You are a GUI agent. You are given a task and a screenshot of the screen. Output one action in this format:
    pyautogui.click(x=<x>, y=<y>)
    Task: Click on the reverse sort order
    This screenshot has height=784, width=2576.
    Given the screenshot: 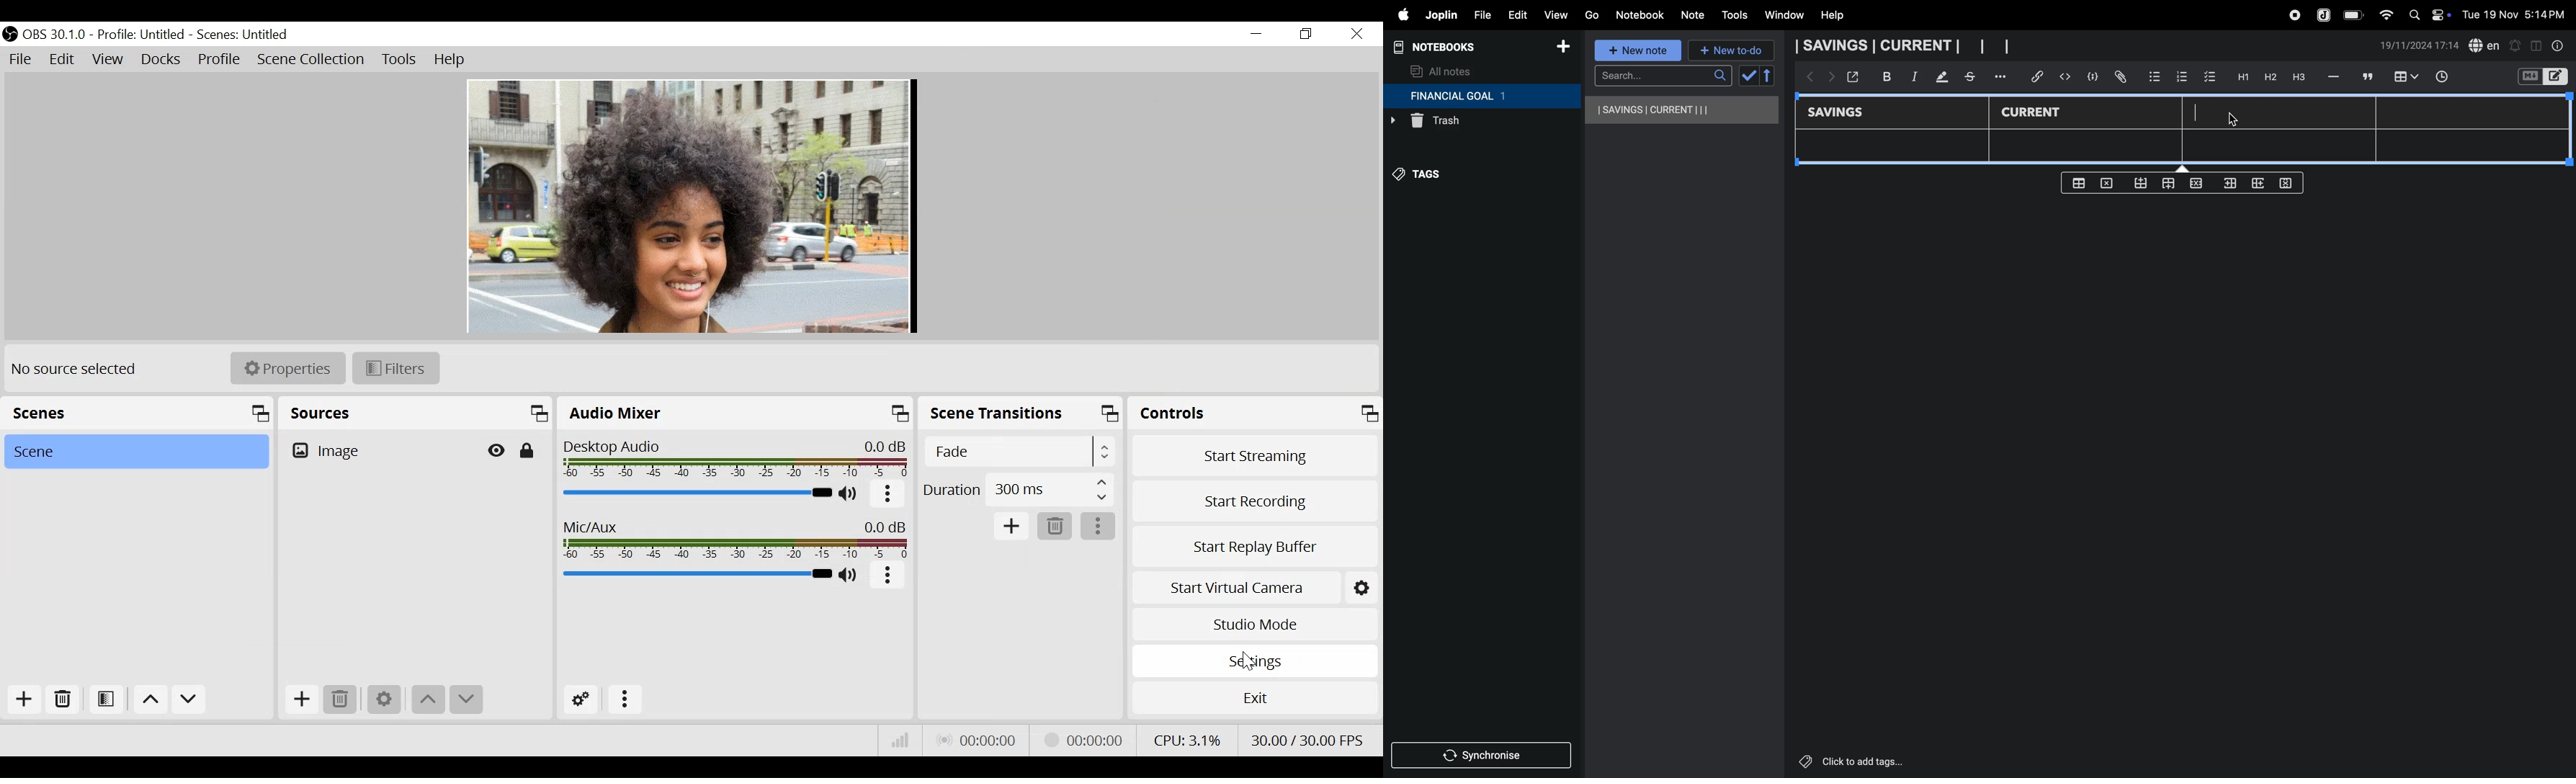 What is the action you would take?
    pyautogui.click(x=1768, y=76)
    